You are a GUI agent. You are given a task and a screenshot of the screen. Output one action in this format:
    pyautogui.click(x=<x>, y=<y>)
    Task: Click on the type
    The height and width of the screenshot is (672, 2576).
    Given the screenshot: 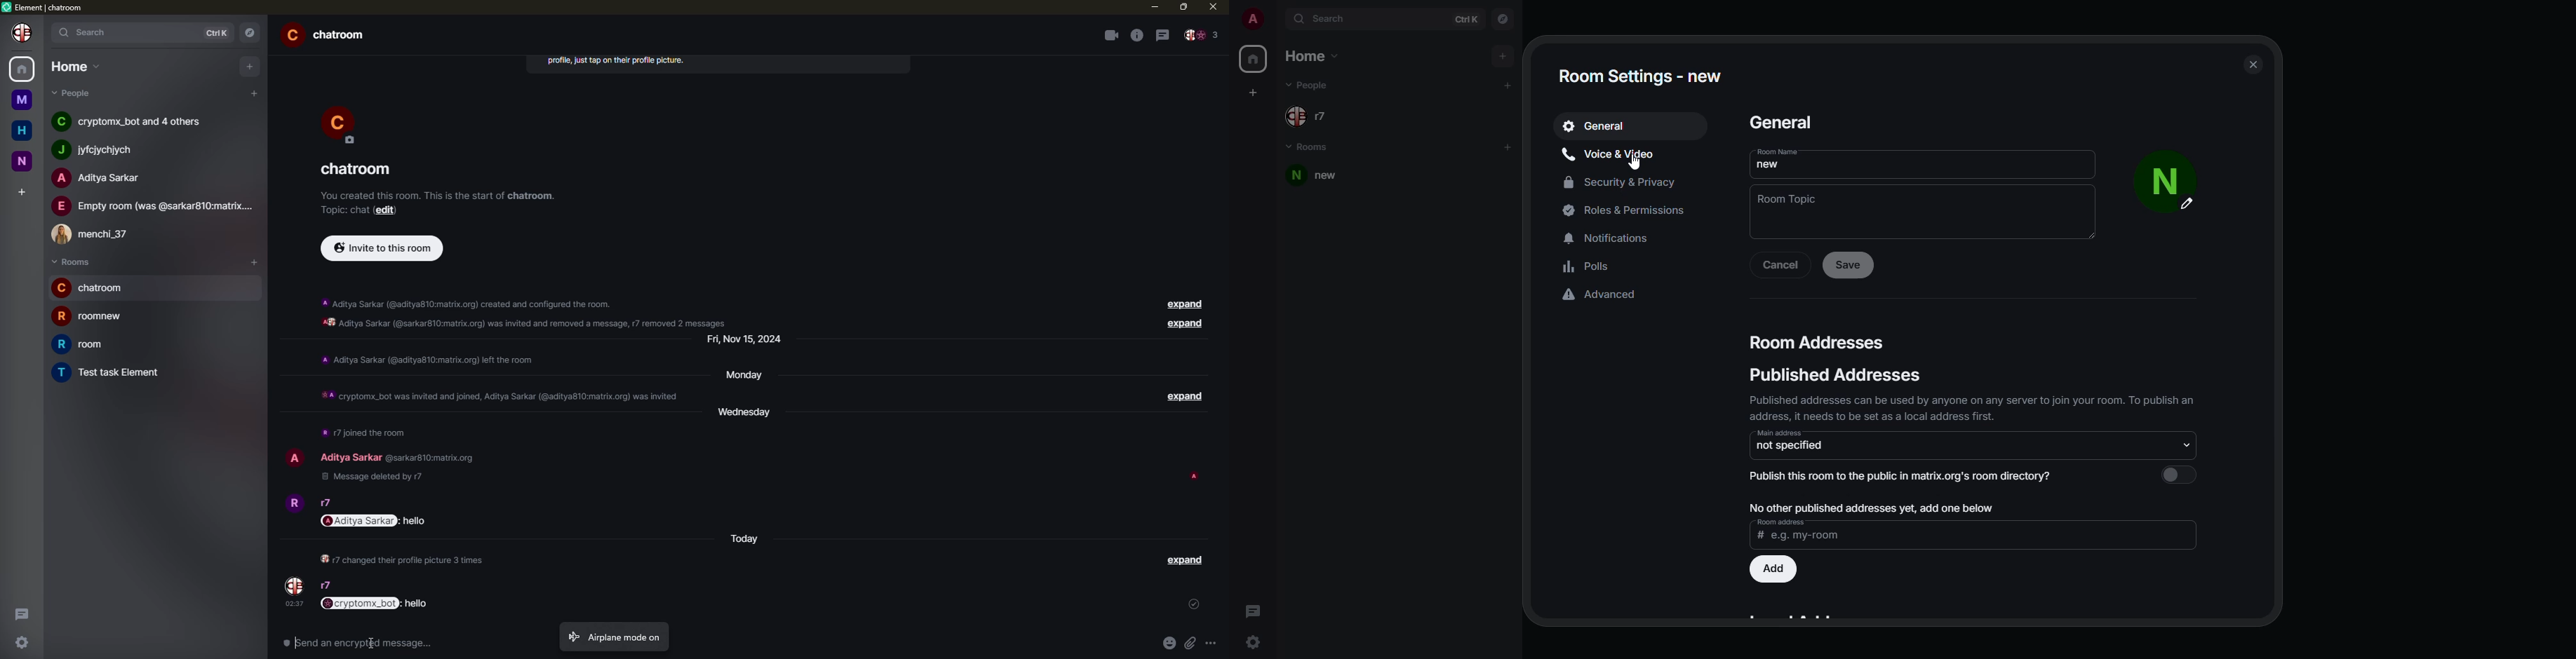 What is the action you would take?
    pyautogui.click(x=356, y=645)
    